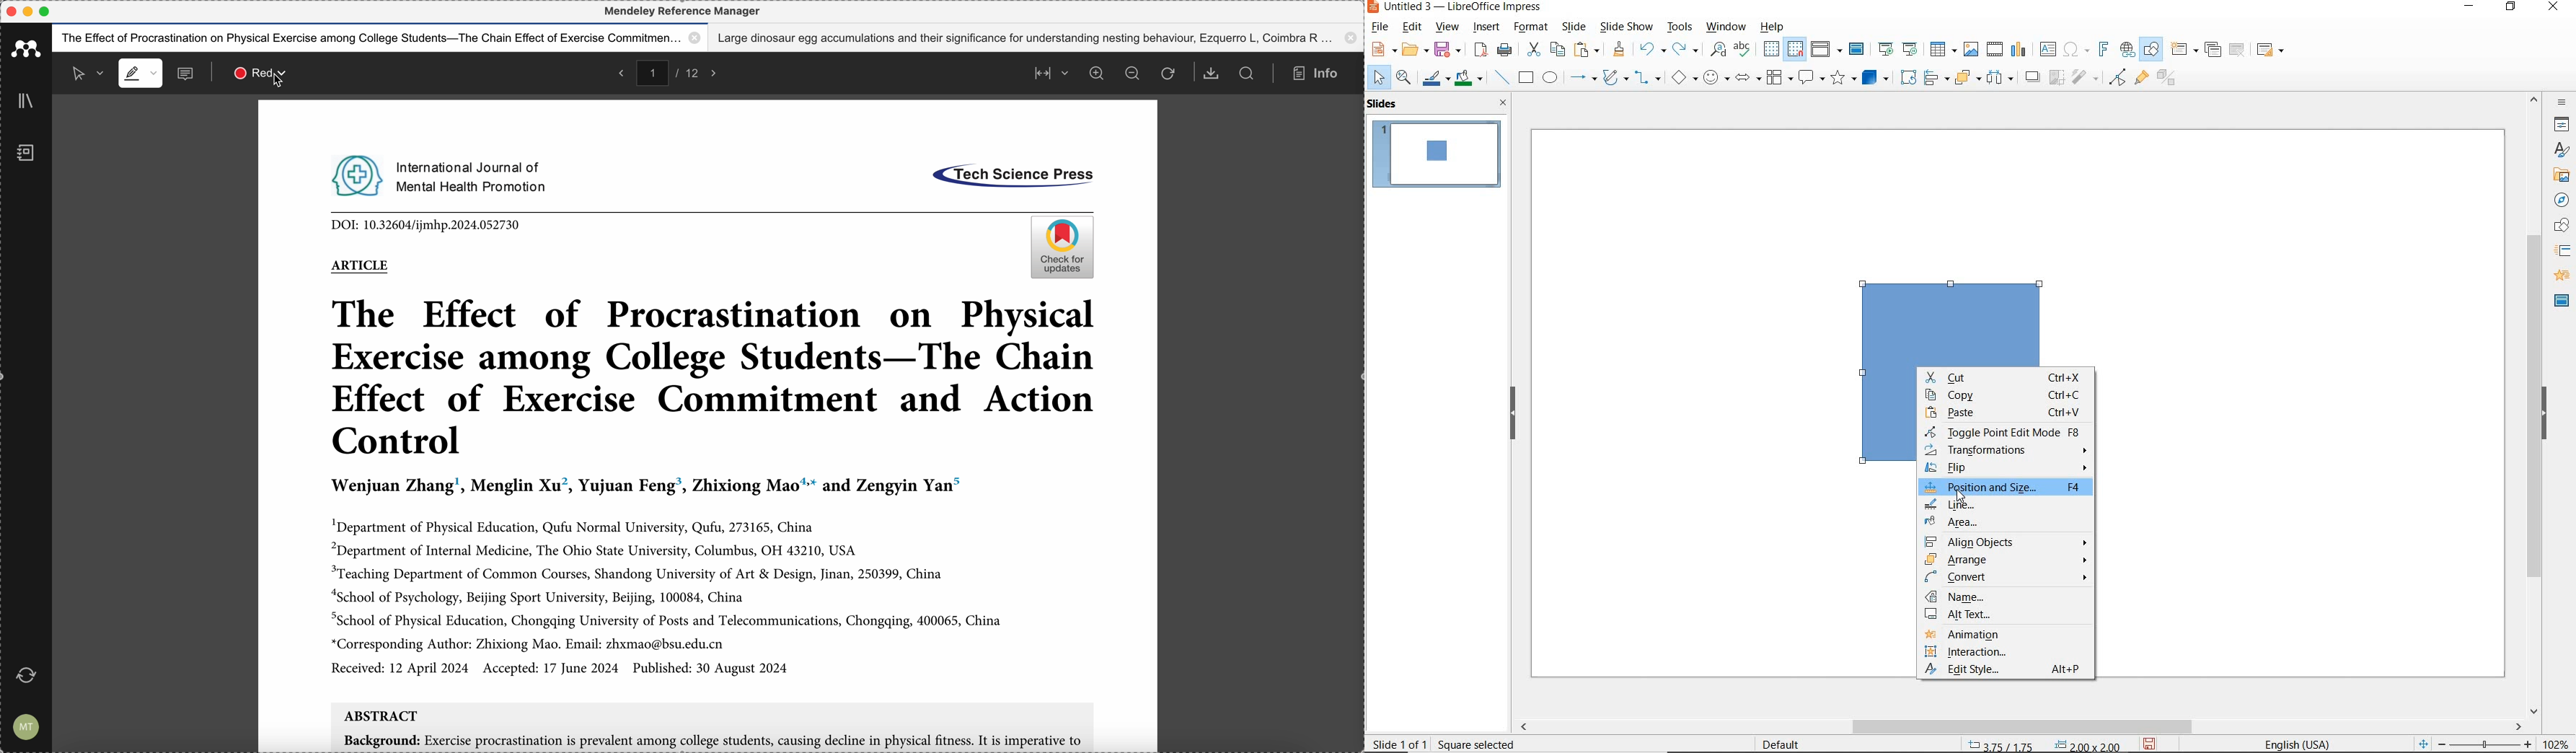  What do you see at coordinates (1842, 79) in the screenshot?
I see `stars and banners` at bounding box center [1842, 79].